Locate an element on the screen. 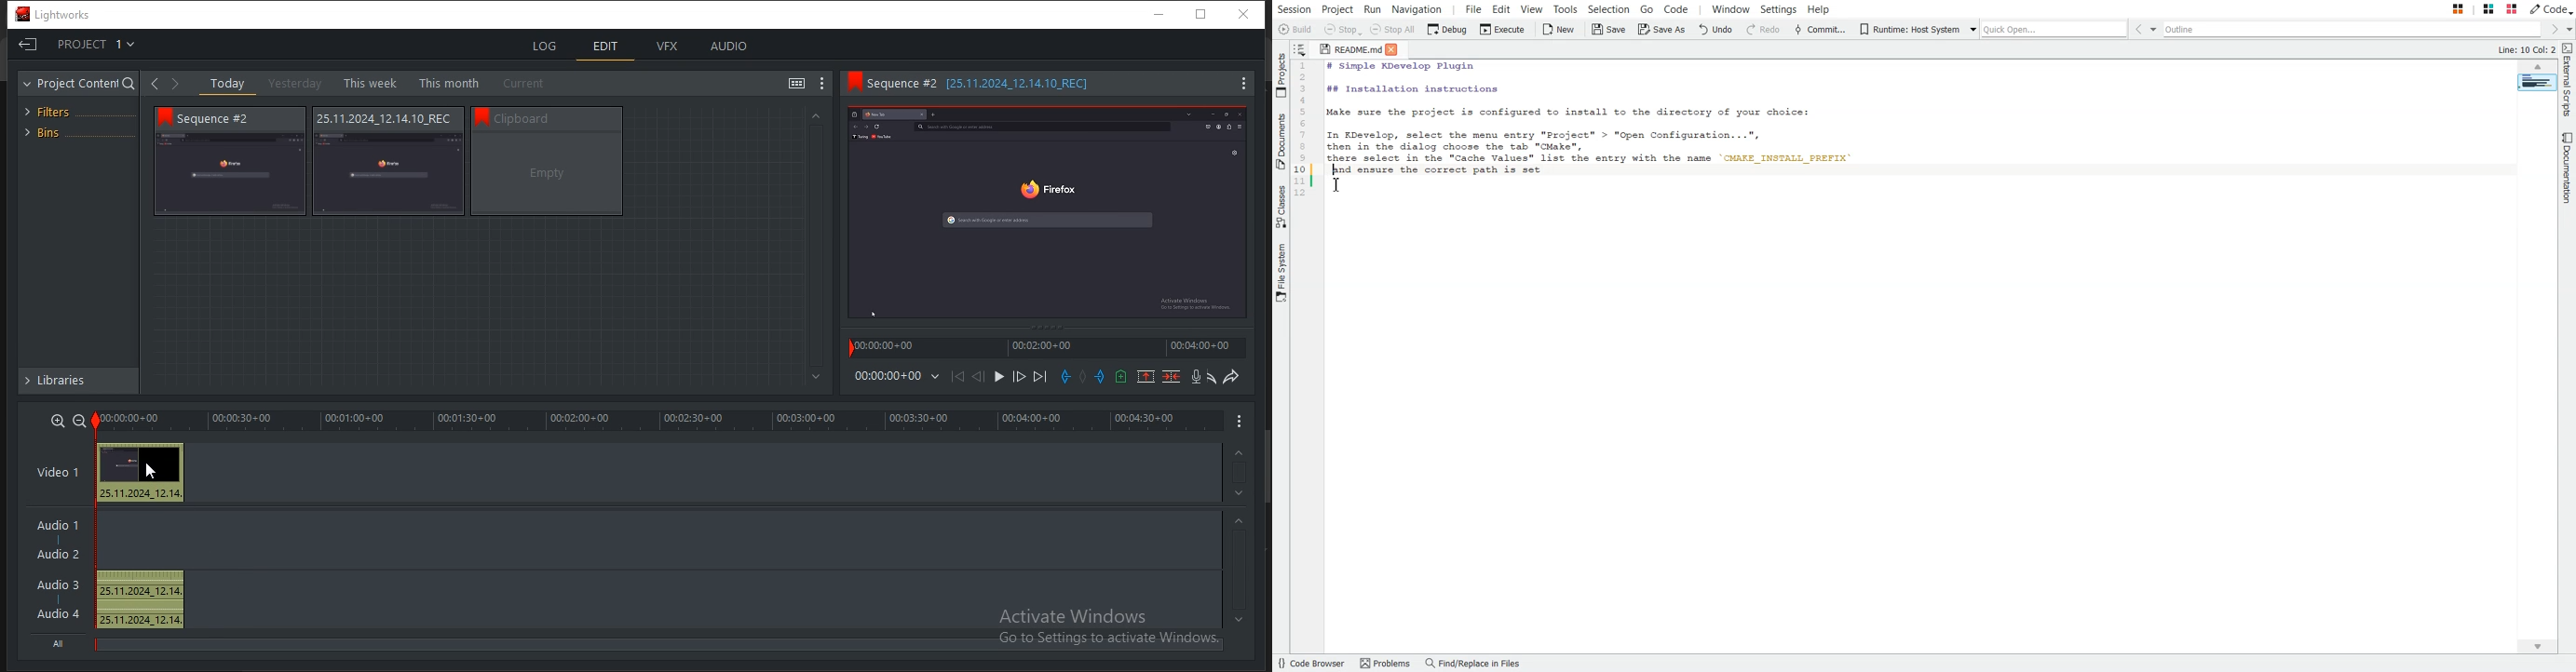 The height and width of the screenshot is (672, 2576). bookmark is located at coordinates (164, 118).